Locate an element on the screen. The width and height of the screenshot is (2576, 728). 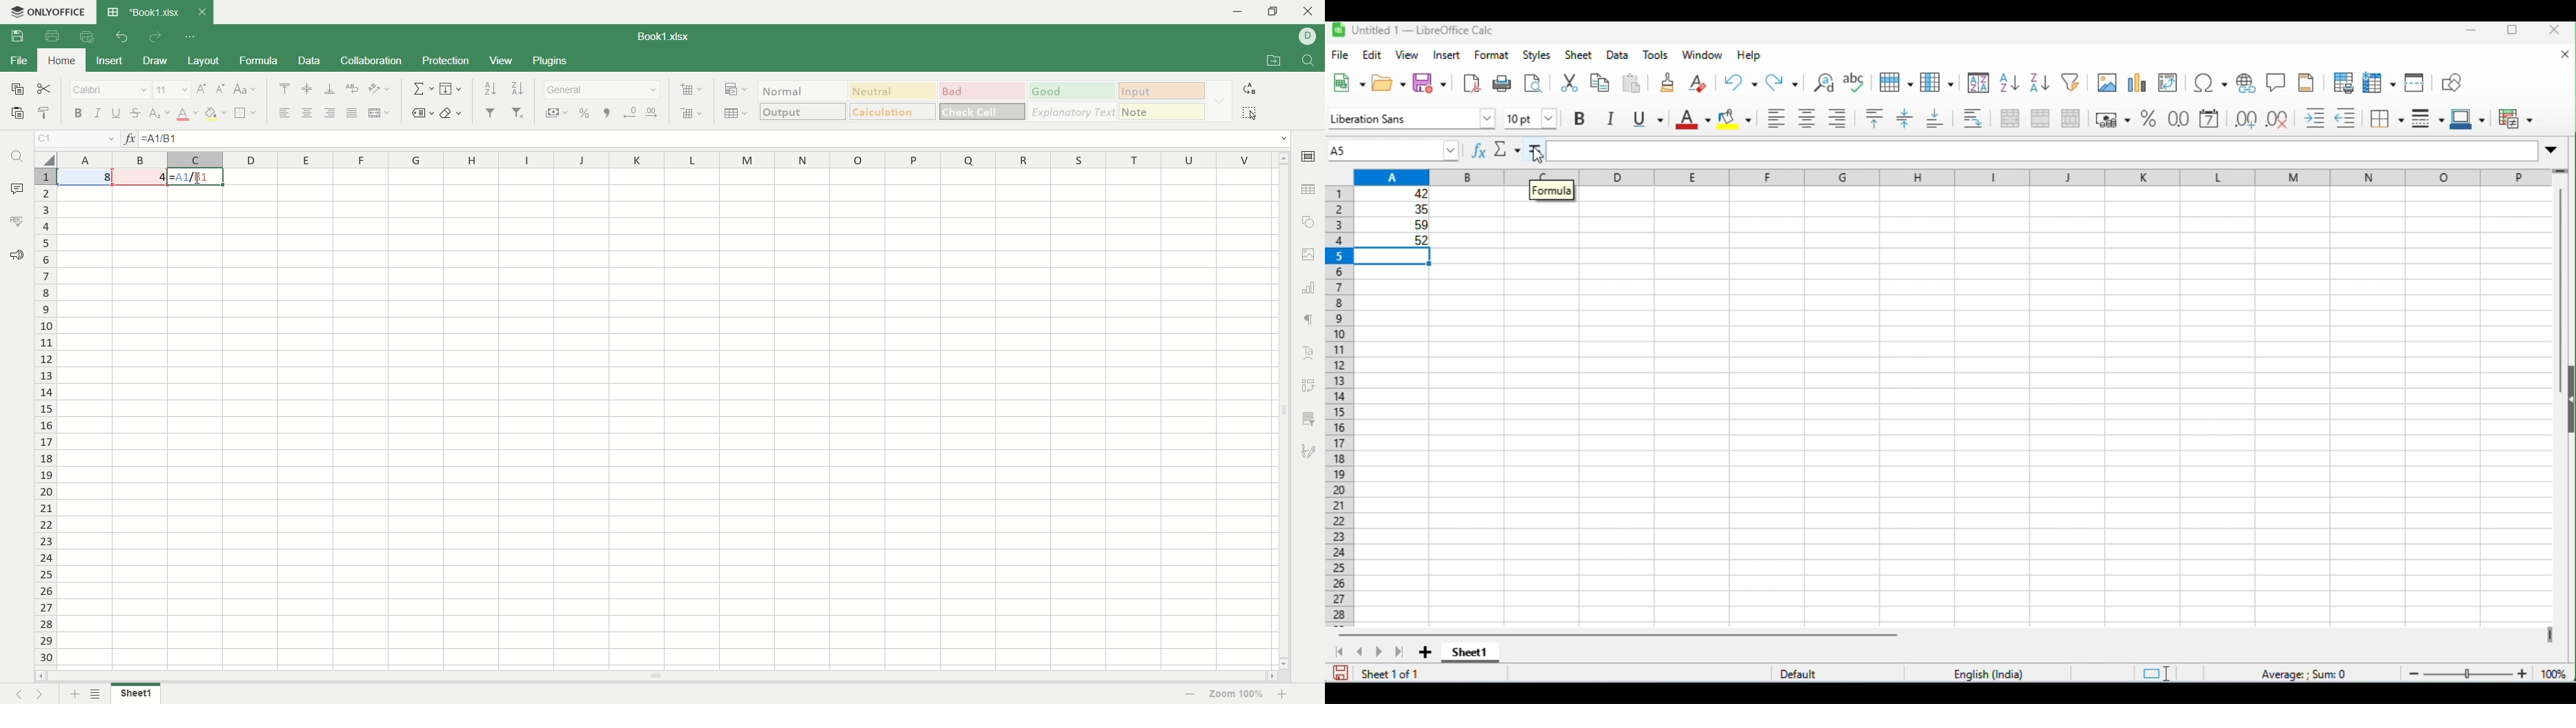
open or close side bar is located at coordinates (2568, 403).